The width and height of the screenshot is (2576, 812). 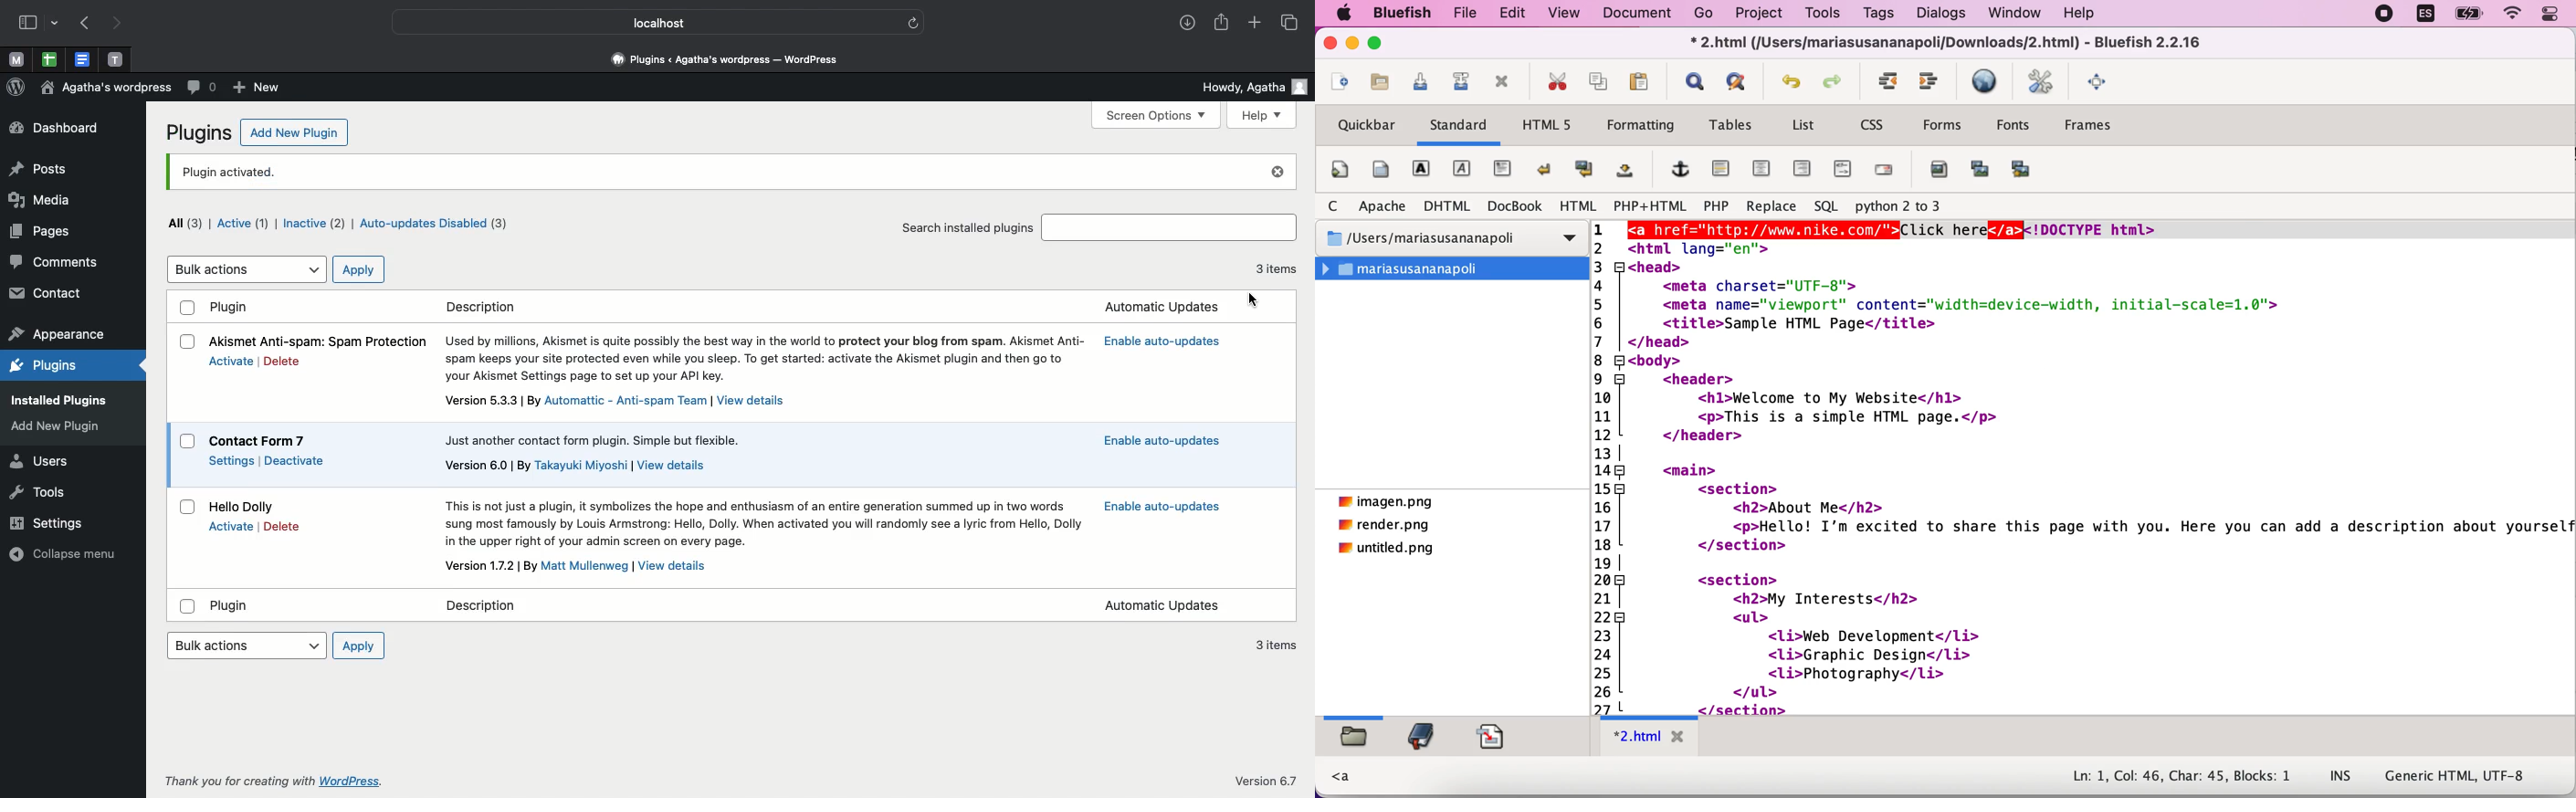 I want to click on insert thumbnail, so click(x=1979, y=174).